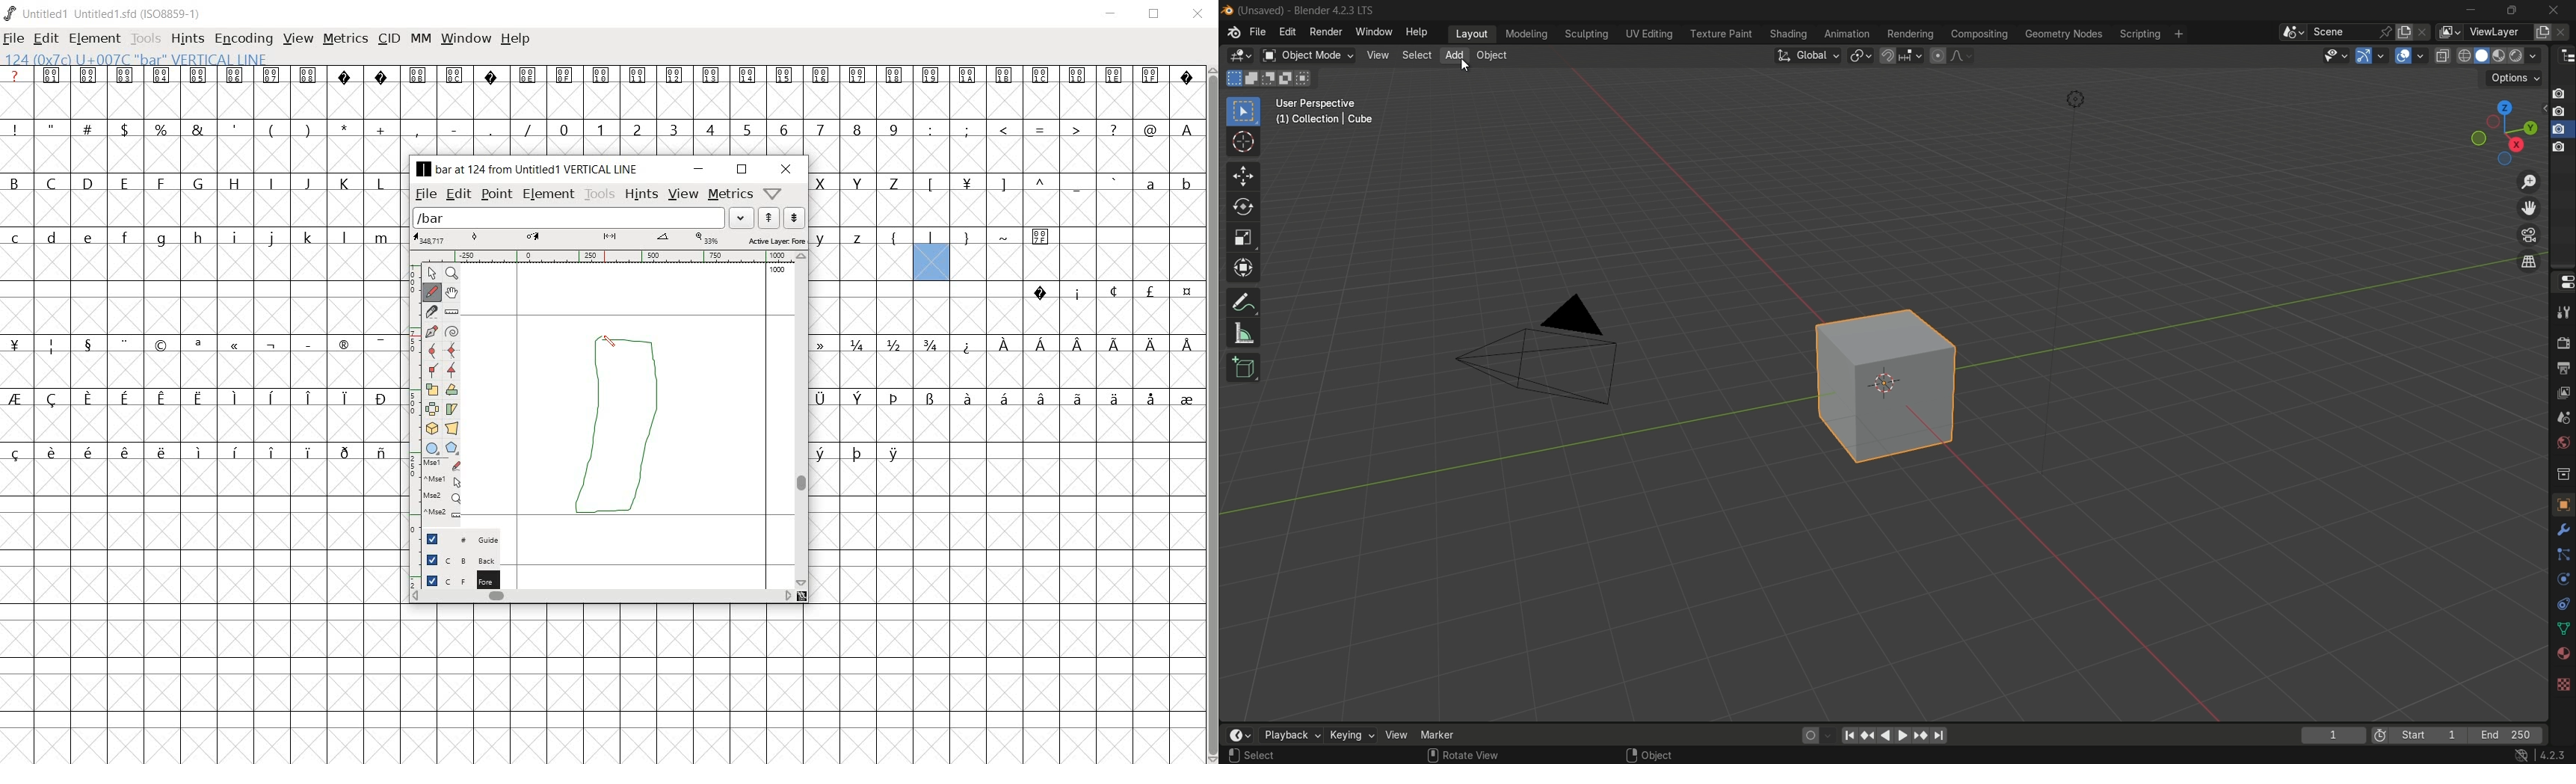  What do you see at coordinates (345, 37) in the screenshot?
I see `metrics` at bounding box center [345, 37].